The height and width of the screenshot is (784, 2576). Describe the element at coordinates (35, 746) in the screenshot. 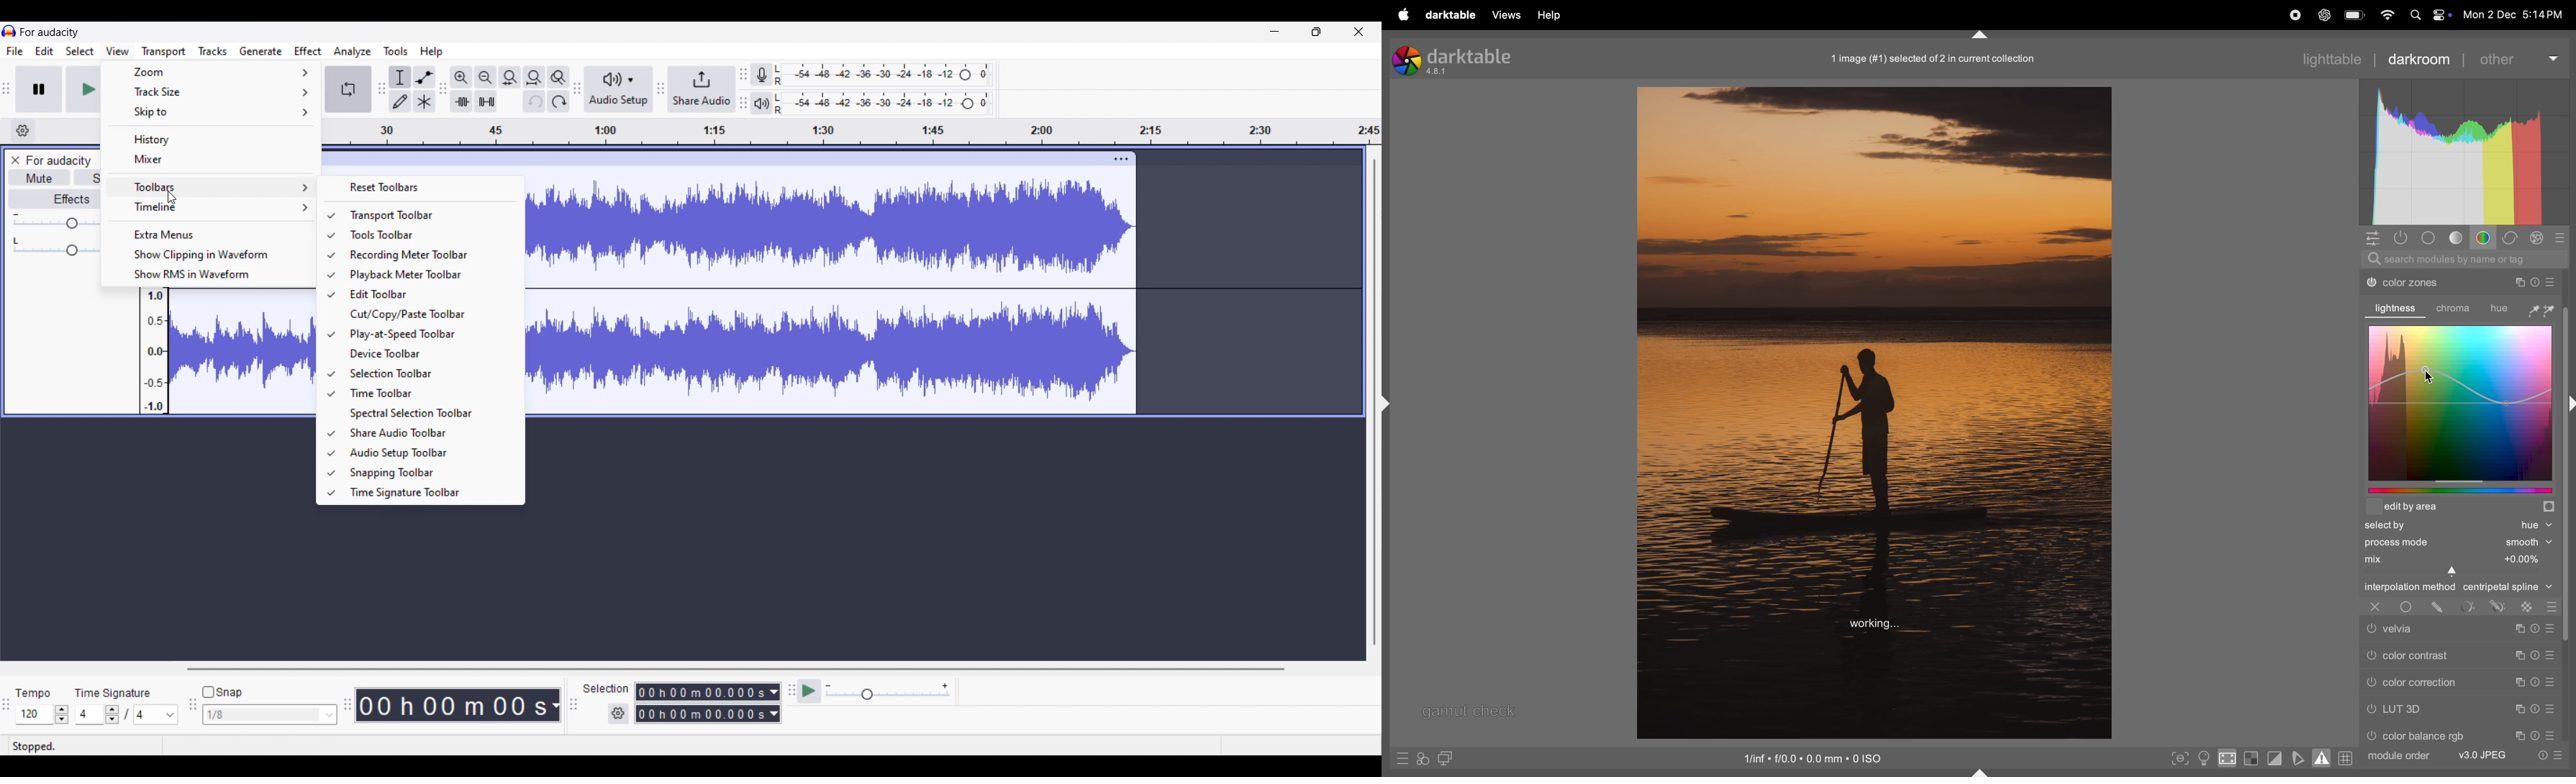

I see `Current status of track` at that location.